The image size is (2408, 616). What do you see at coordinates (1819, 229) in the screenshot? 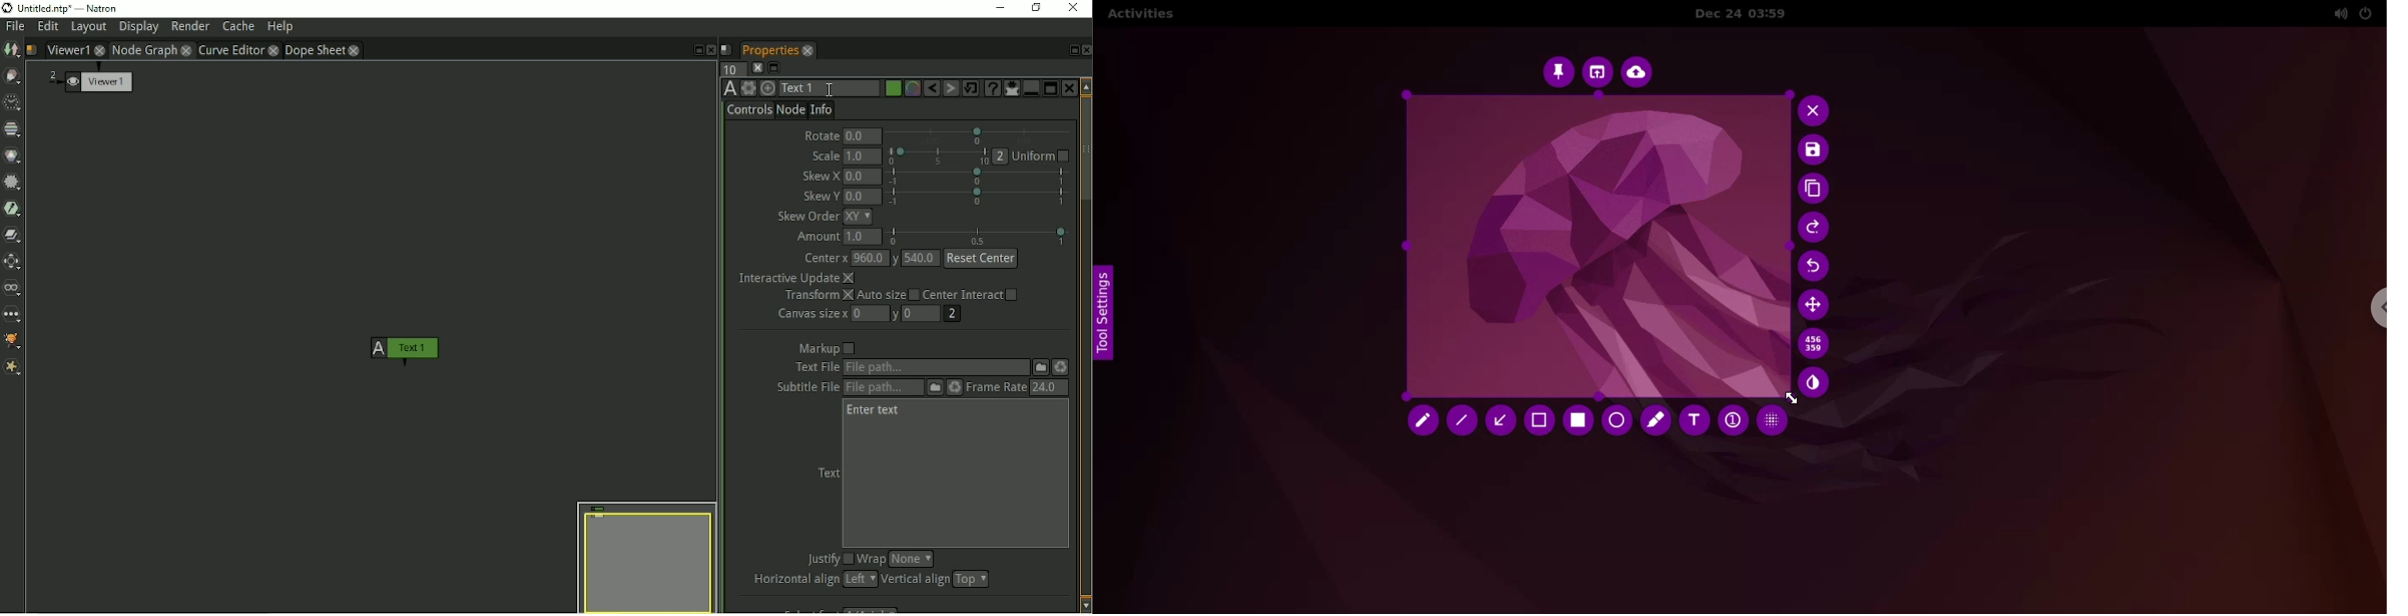
I see `redo` at bounding box center [1819, 229].